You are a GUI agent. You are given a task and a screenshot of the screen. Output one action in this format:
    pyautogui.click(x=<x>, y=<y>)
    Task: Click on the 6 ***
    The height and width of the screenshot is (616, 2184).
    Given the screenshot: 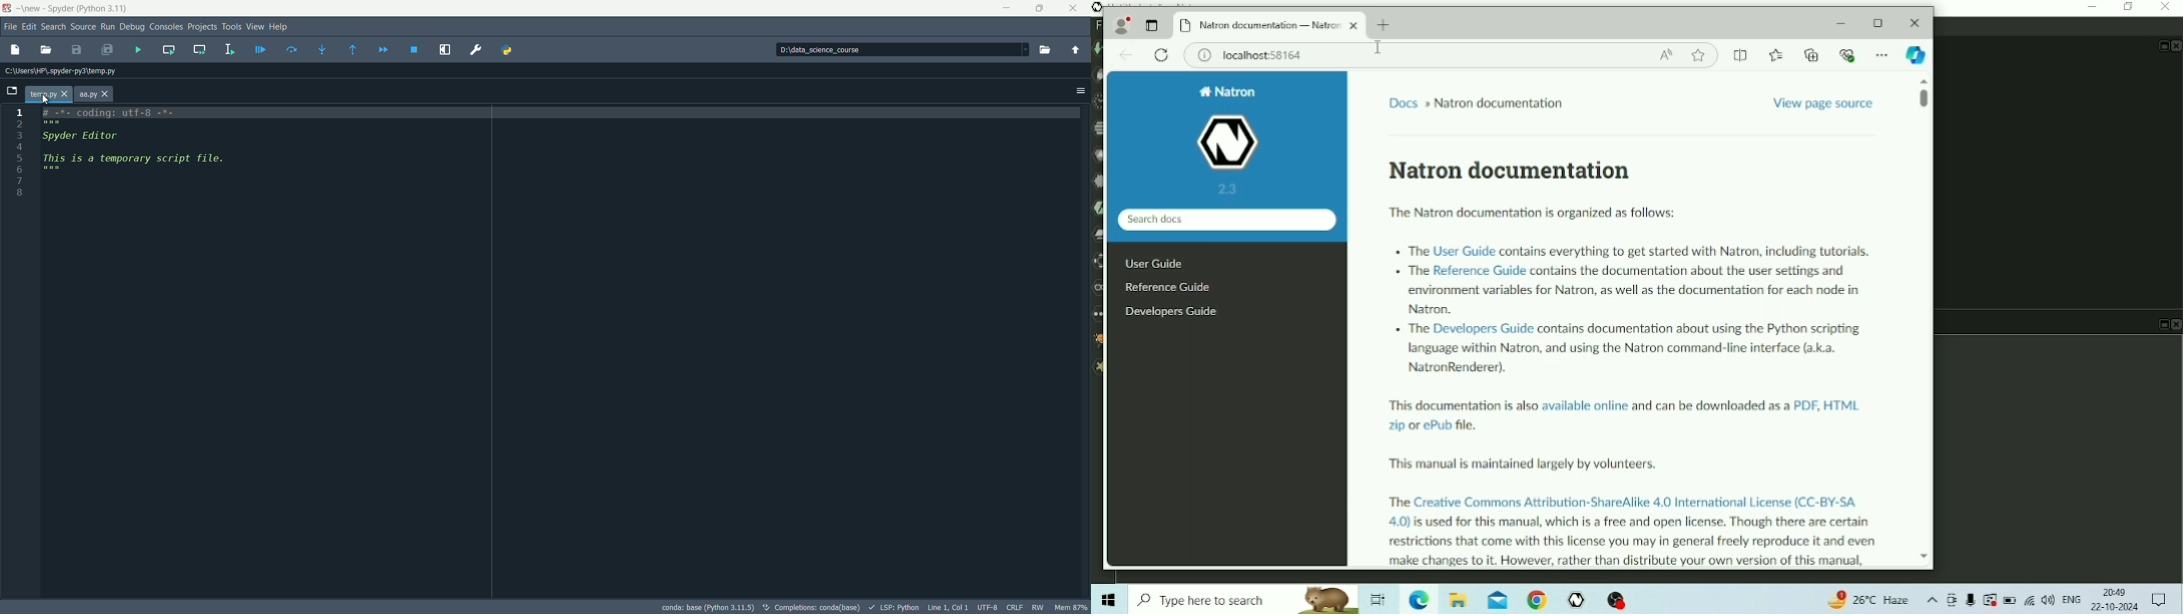 What is the action you would take?
    pyautogui.click(x=50, y=171)
    